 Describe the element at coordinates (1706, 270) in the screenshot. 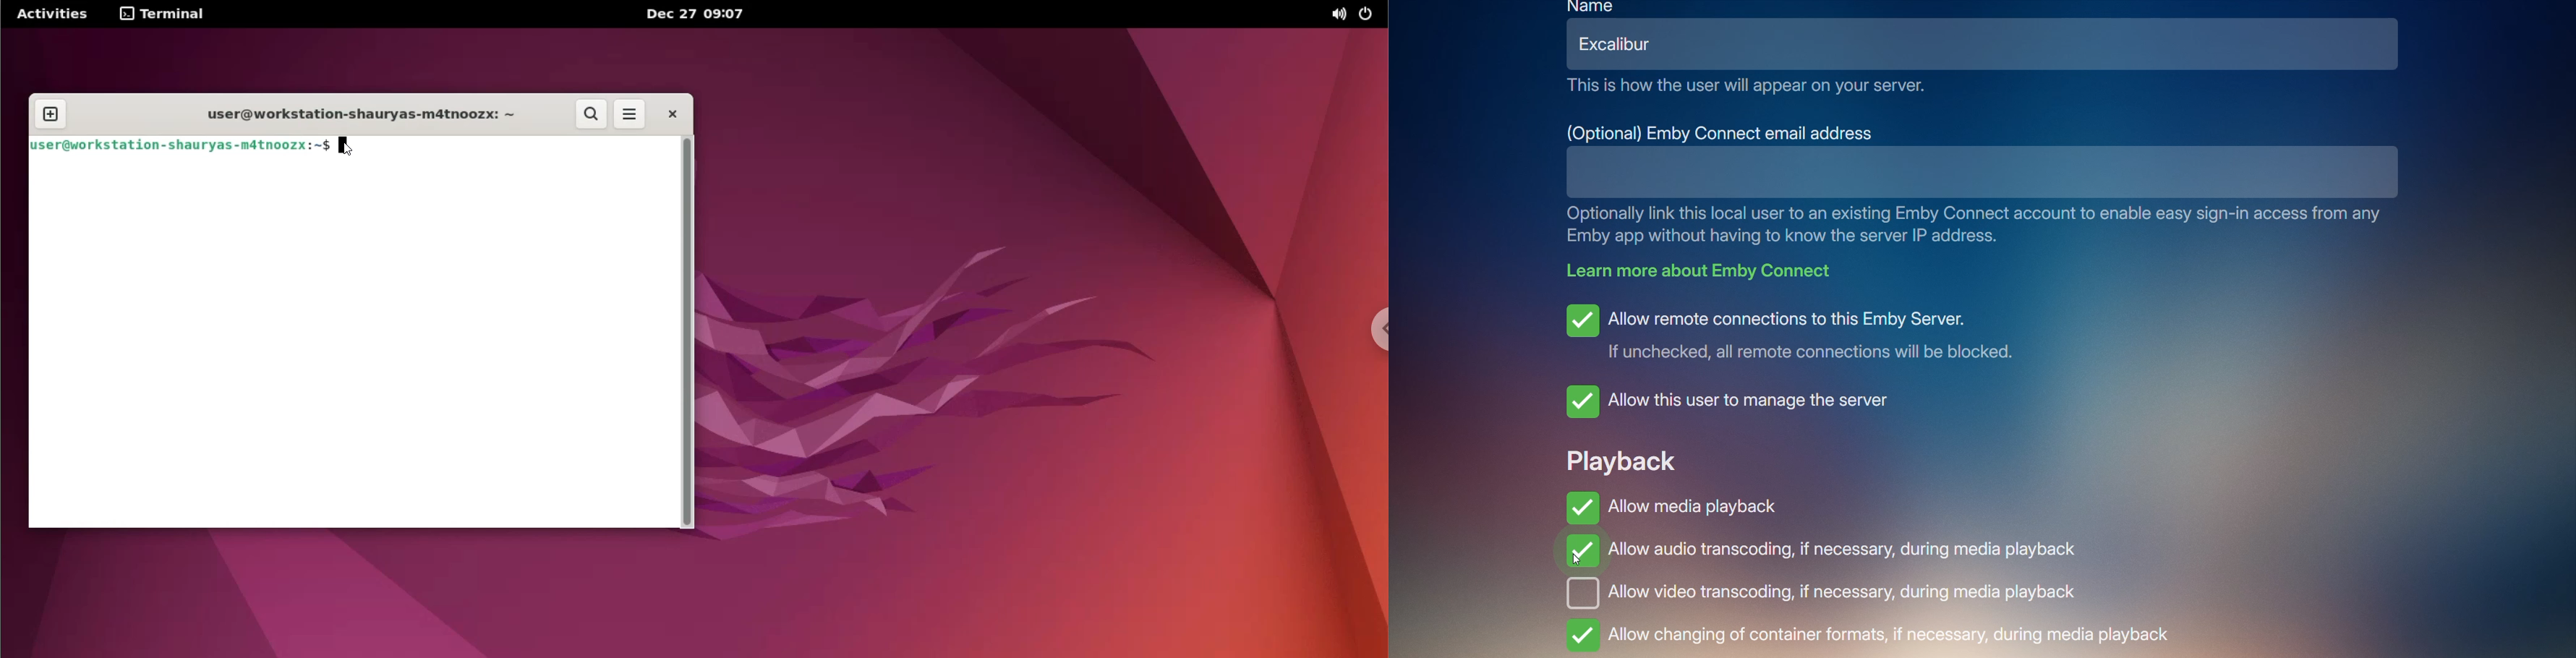

I see `Learn more about Emby Connect` at that location.